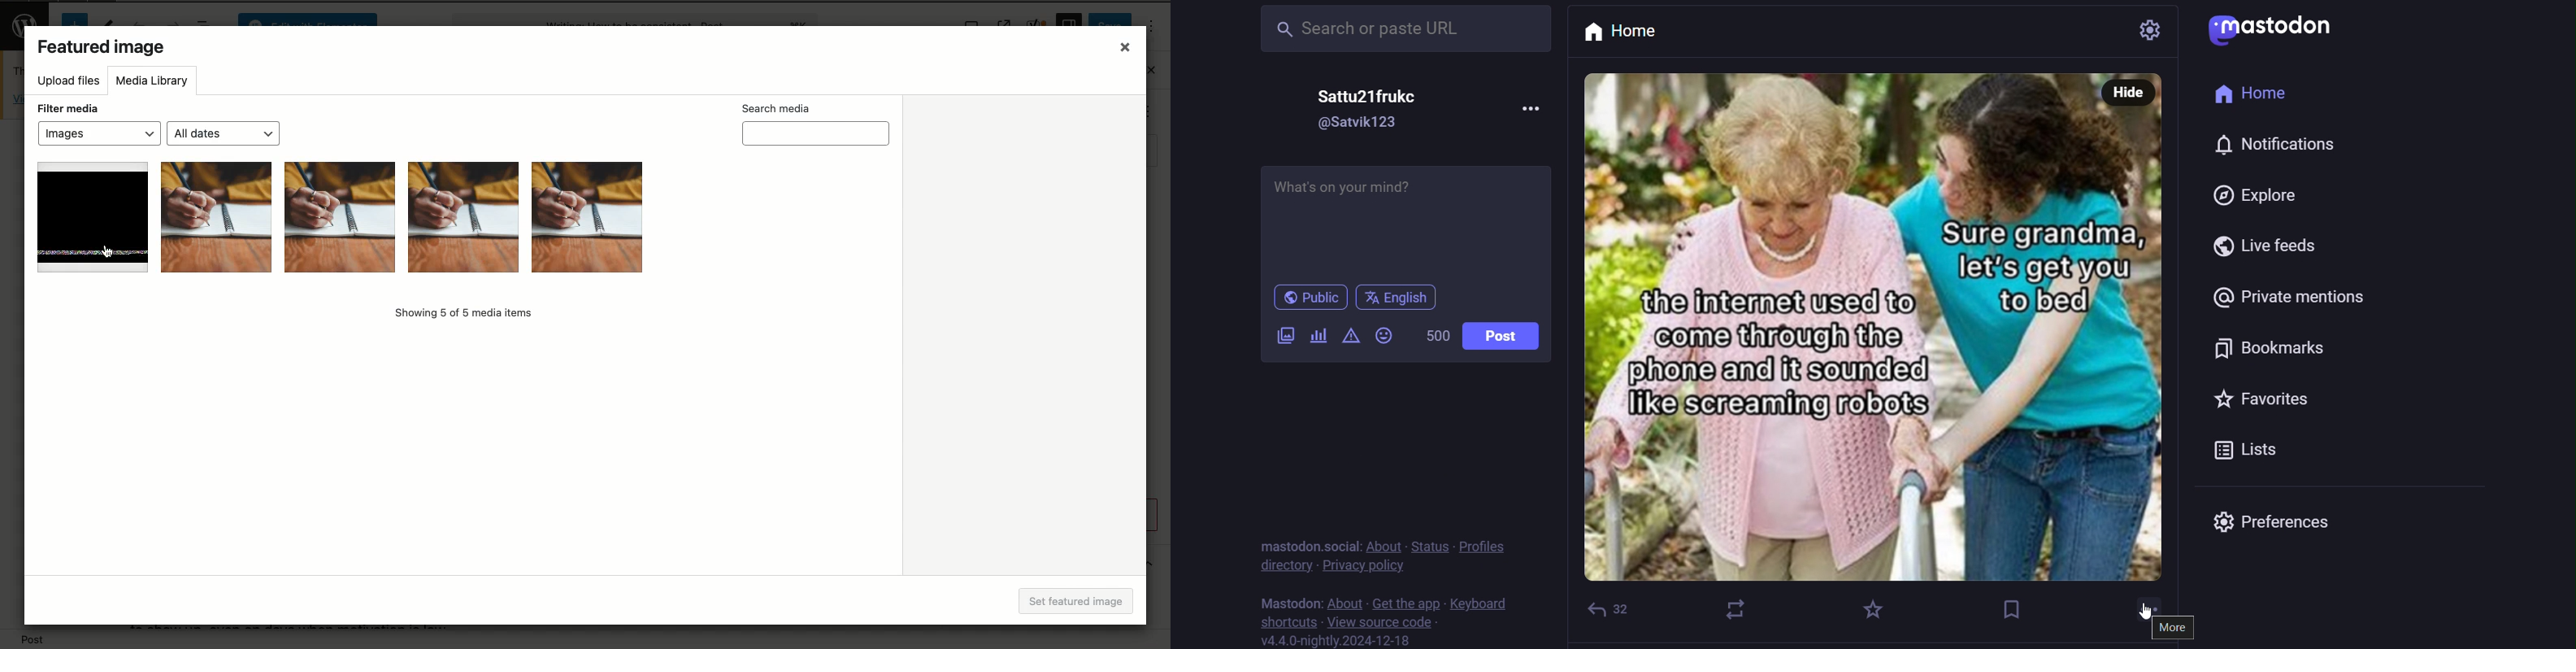 This screenshot has height=672, width=2576. What do you see at coordinates (2247, 95) in the screenshot?
I see `home` at bounding box center [2247, 95].